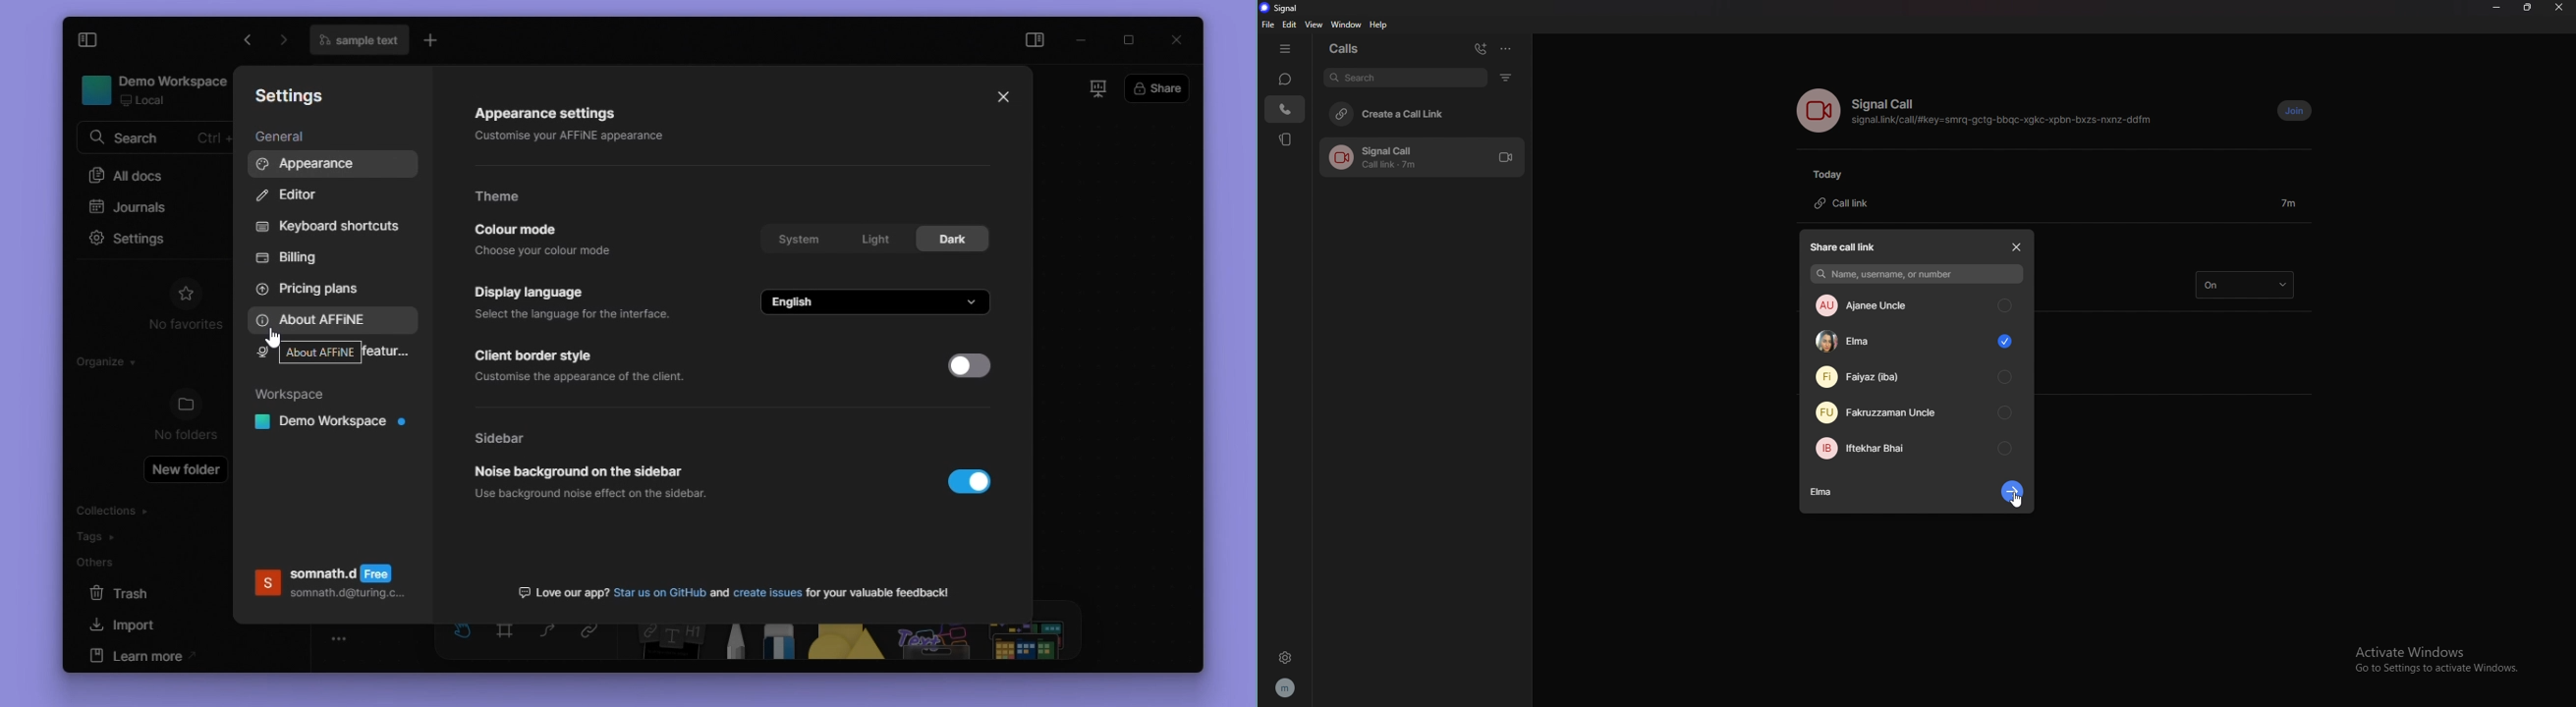 This screenshot has height=728, width=2576. What do you see at coordinates (665, 642) in the screenshot?
I see `Note` at bounding box center [665, 642].